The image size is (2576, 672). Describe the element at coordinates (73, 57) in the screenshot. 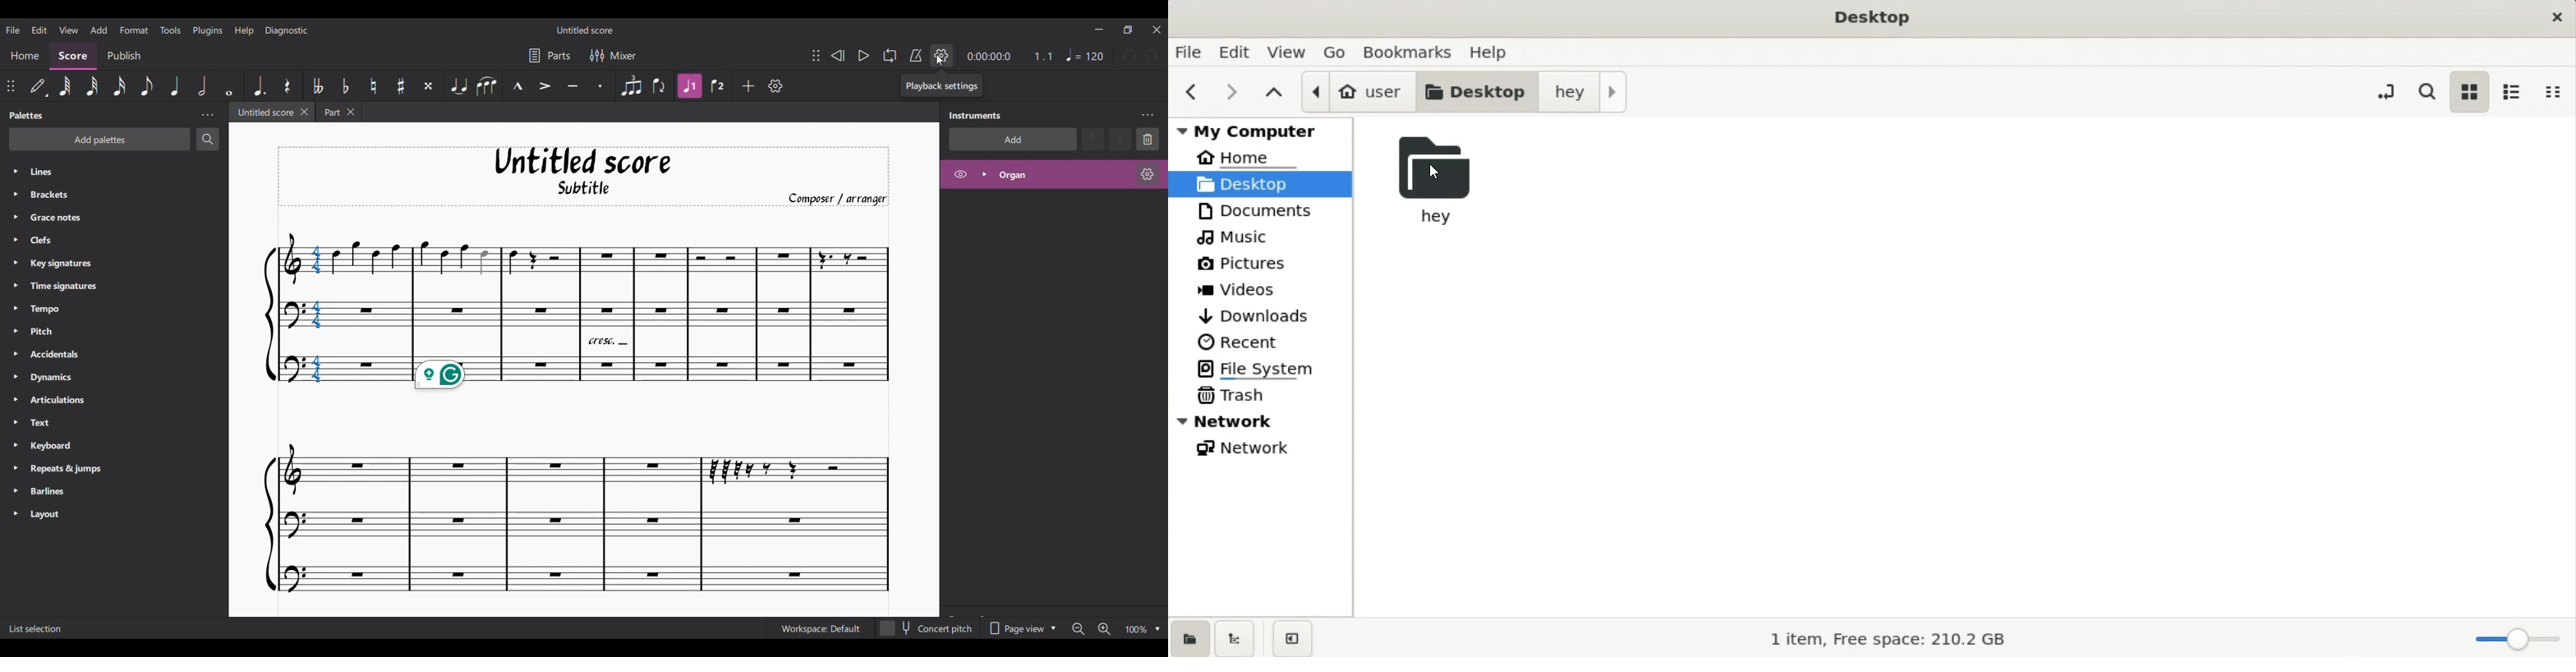

I see `Score, current section highlighted ` at that location.